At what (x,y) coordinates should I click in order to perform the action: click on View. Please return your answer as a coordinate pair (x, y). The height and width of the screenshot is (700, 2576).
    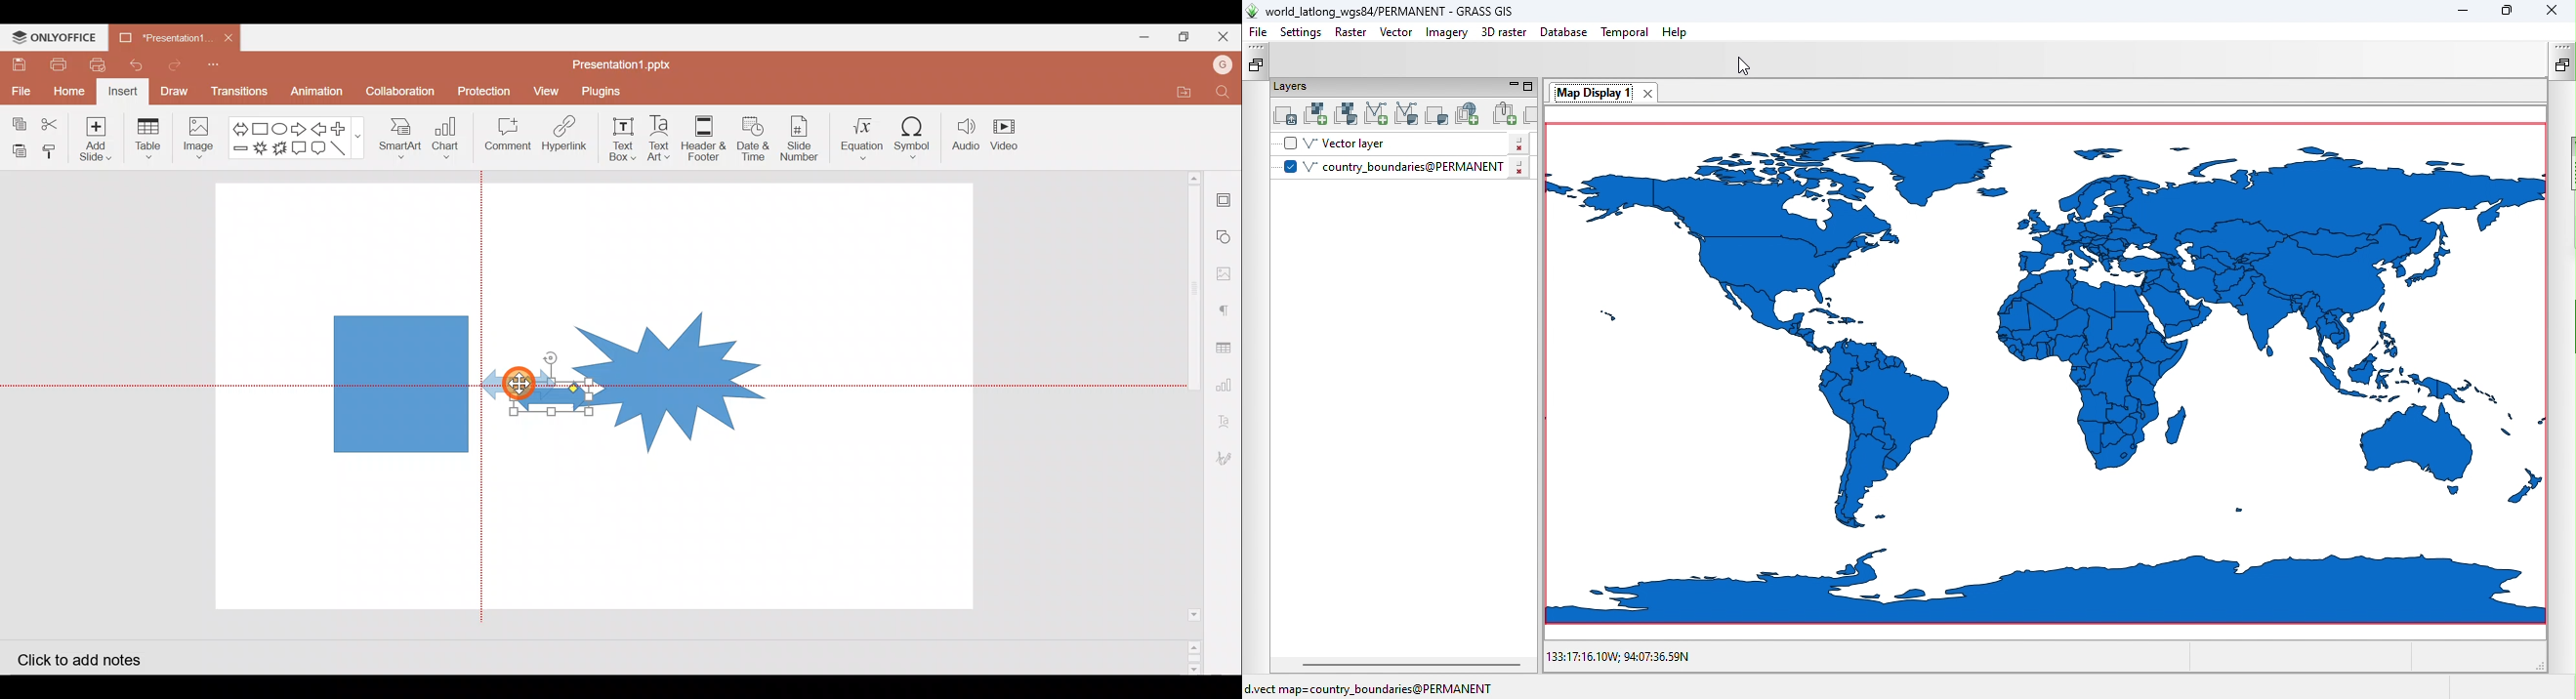
    Looking at the image, I should click on (544, 91).